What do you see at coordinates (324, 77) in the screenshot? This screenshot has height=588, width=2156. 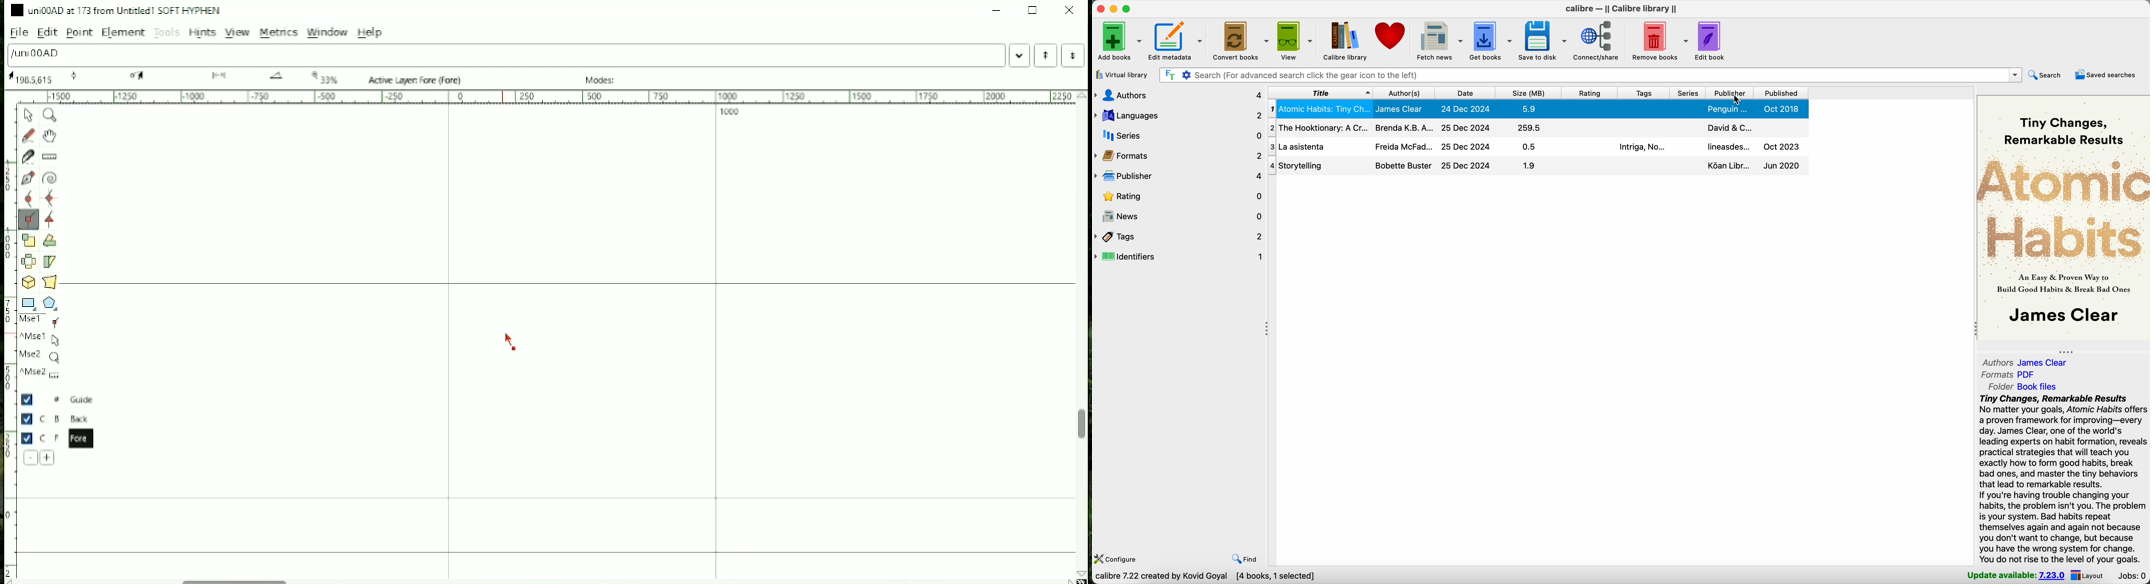 I see `173 Oxad U+00AD "uni00AD" SOFT HYPHEN` at bounding box center [324, 77].